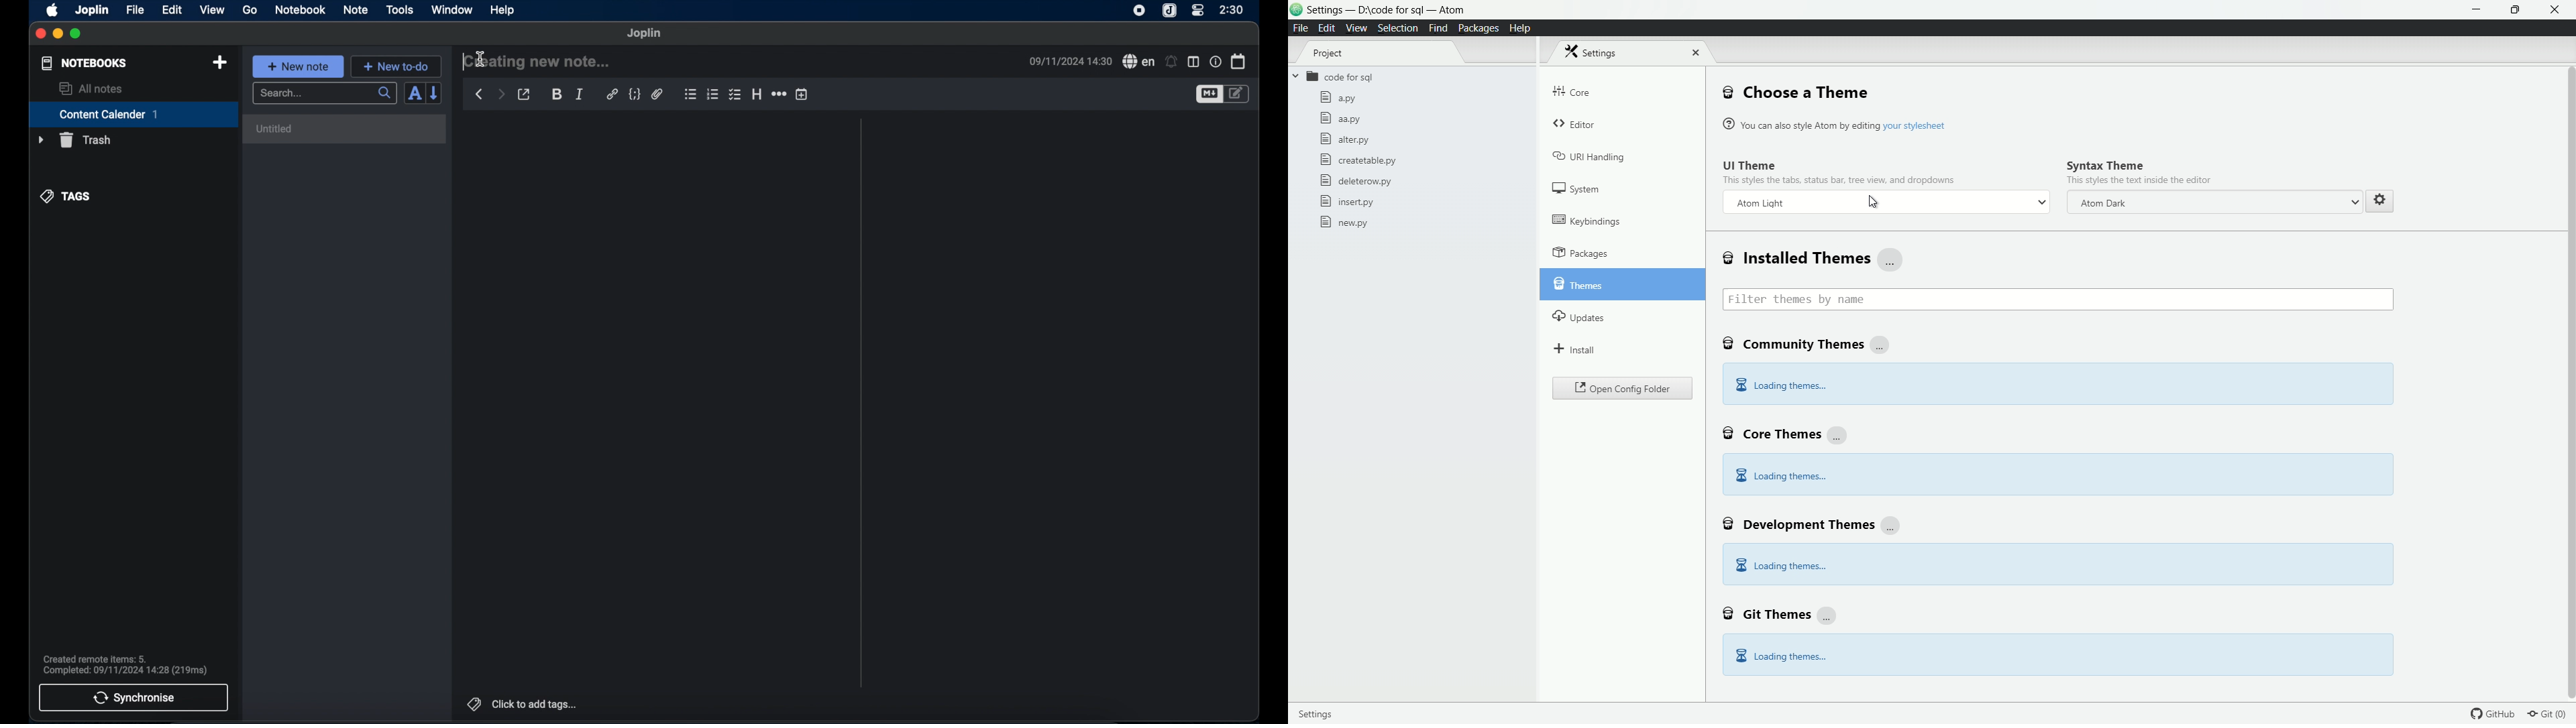  What do you see at coordinates (213, 10) in the screenshot?
I see `view` at bounding box center [213, 10].